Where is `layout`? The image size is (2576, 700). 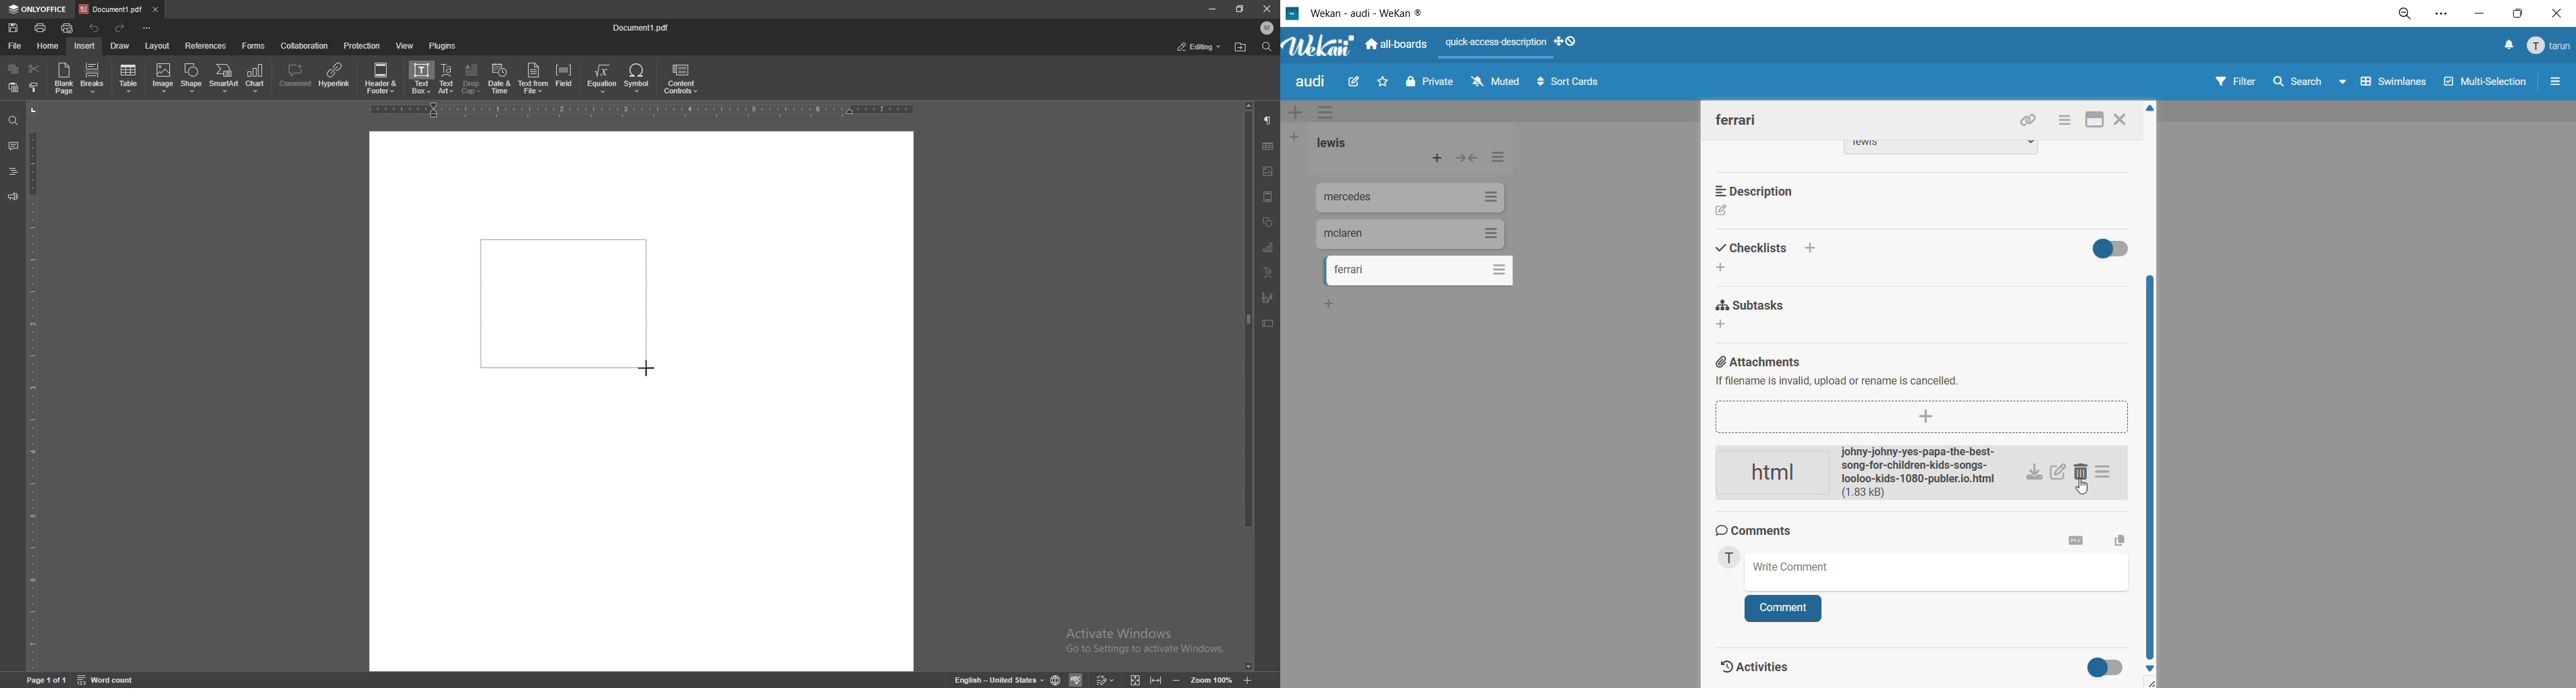 layout is located at coordinates (159, 47).